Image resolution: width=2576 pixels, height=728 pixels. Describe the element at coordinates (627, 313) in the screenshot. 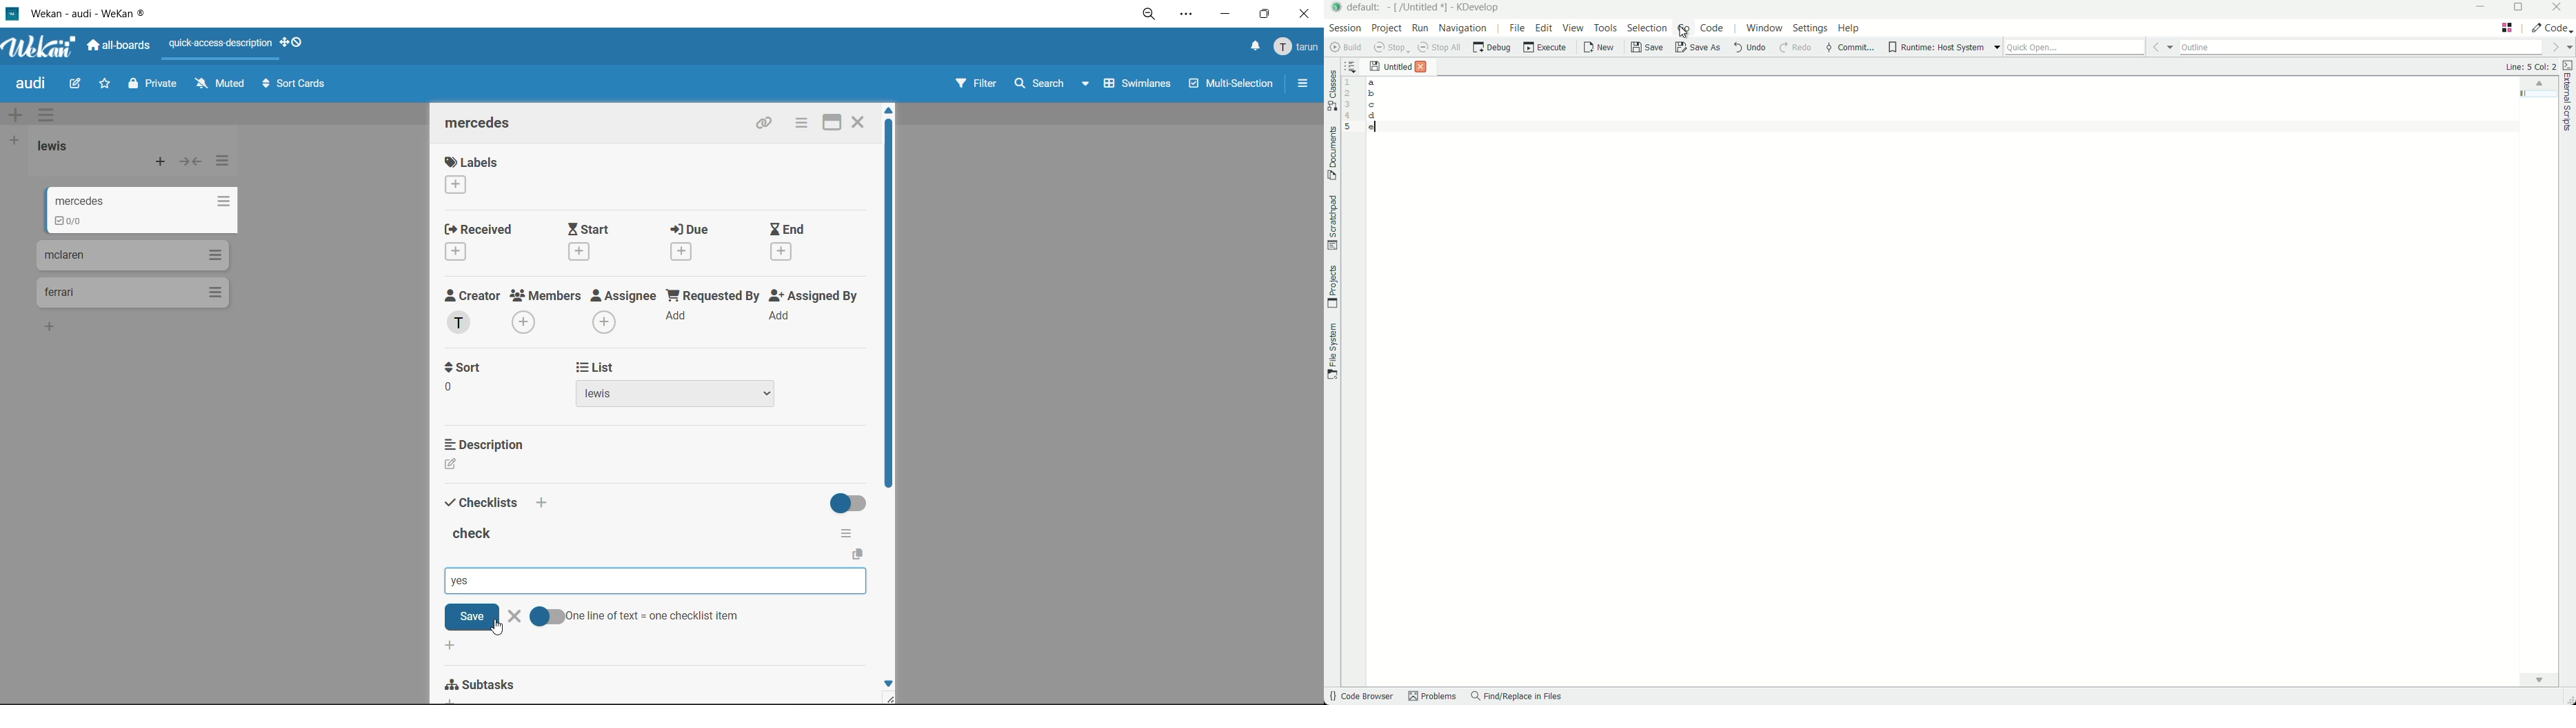

I see `assignee` at that location.